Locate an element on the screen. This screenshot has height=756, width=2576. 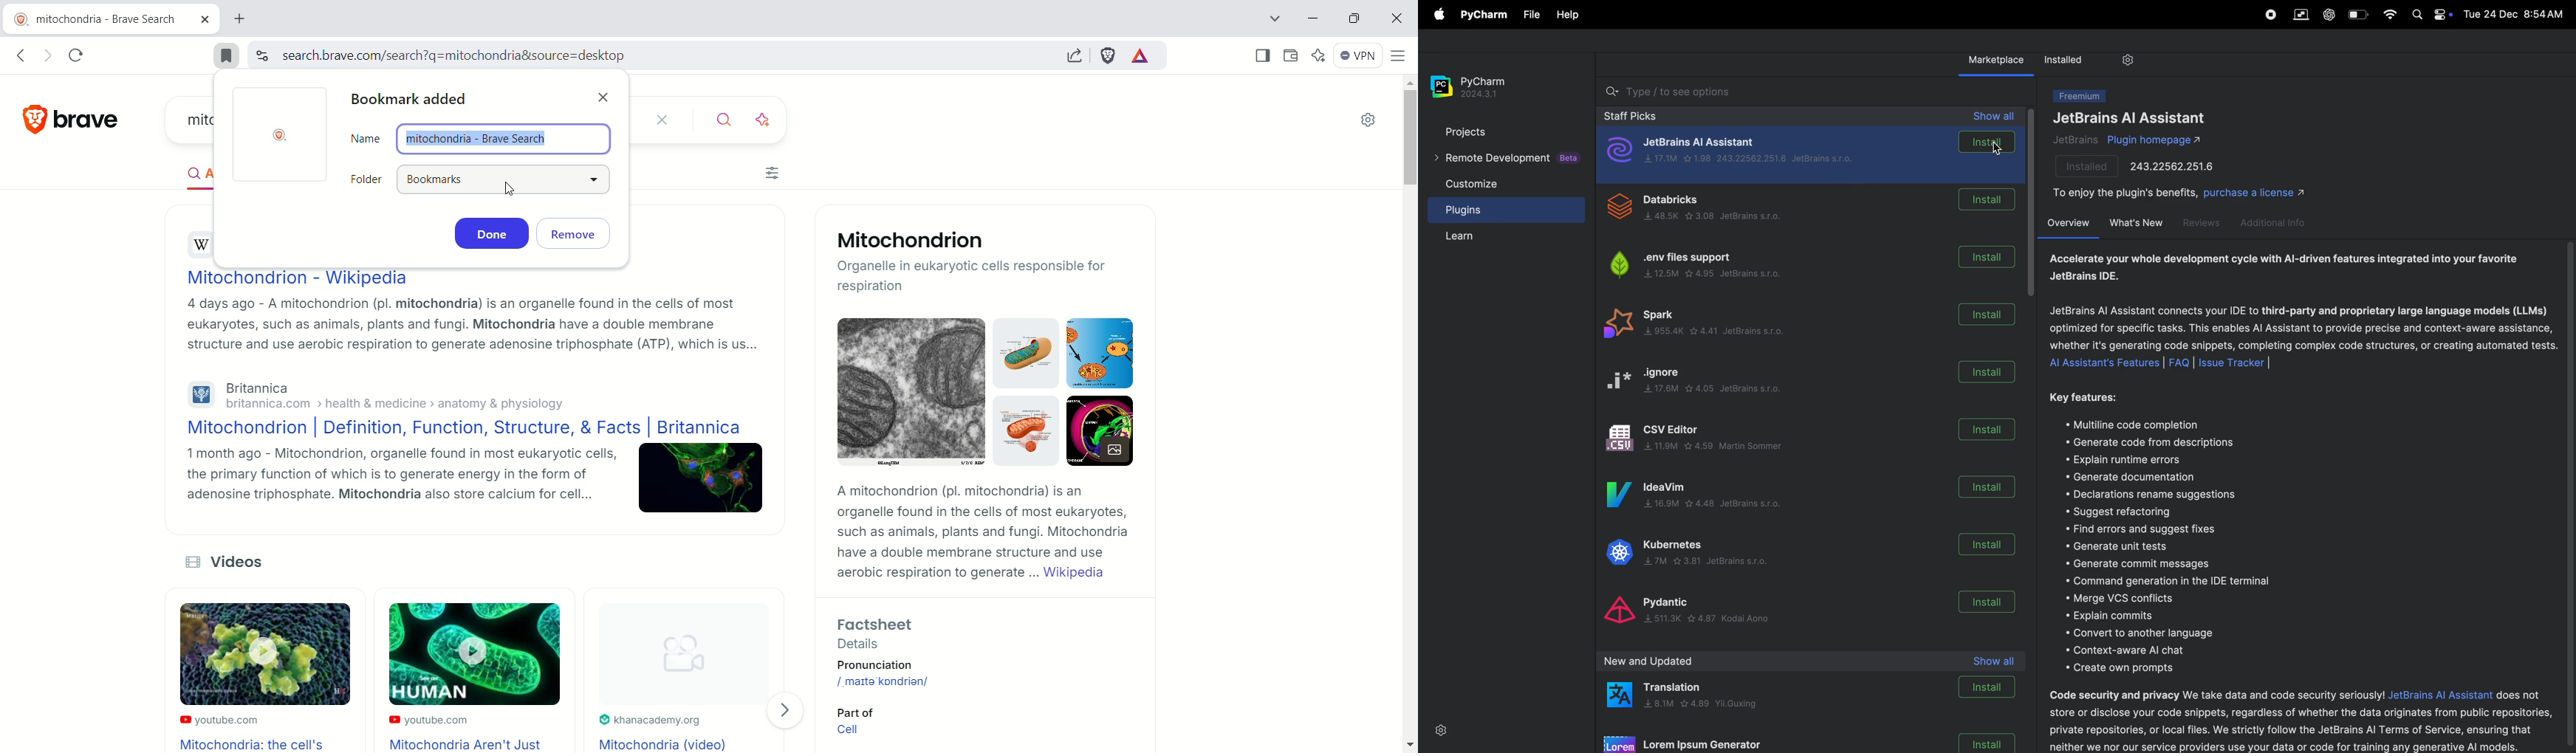
key features is located at coordinates (2099, 397).